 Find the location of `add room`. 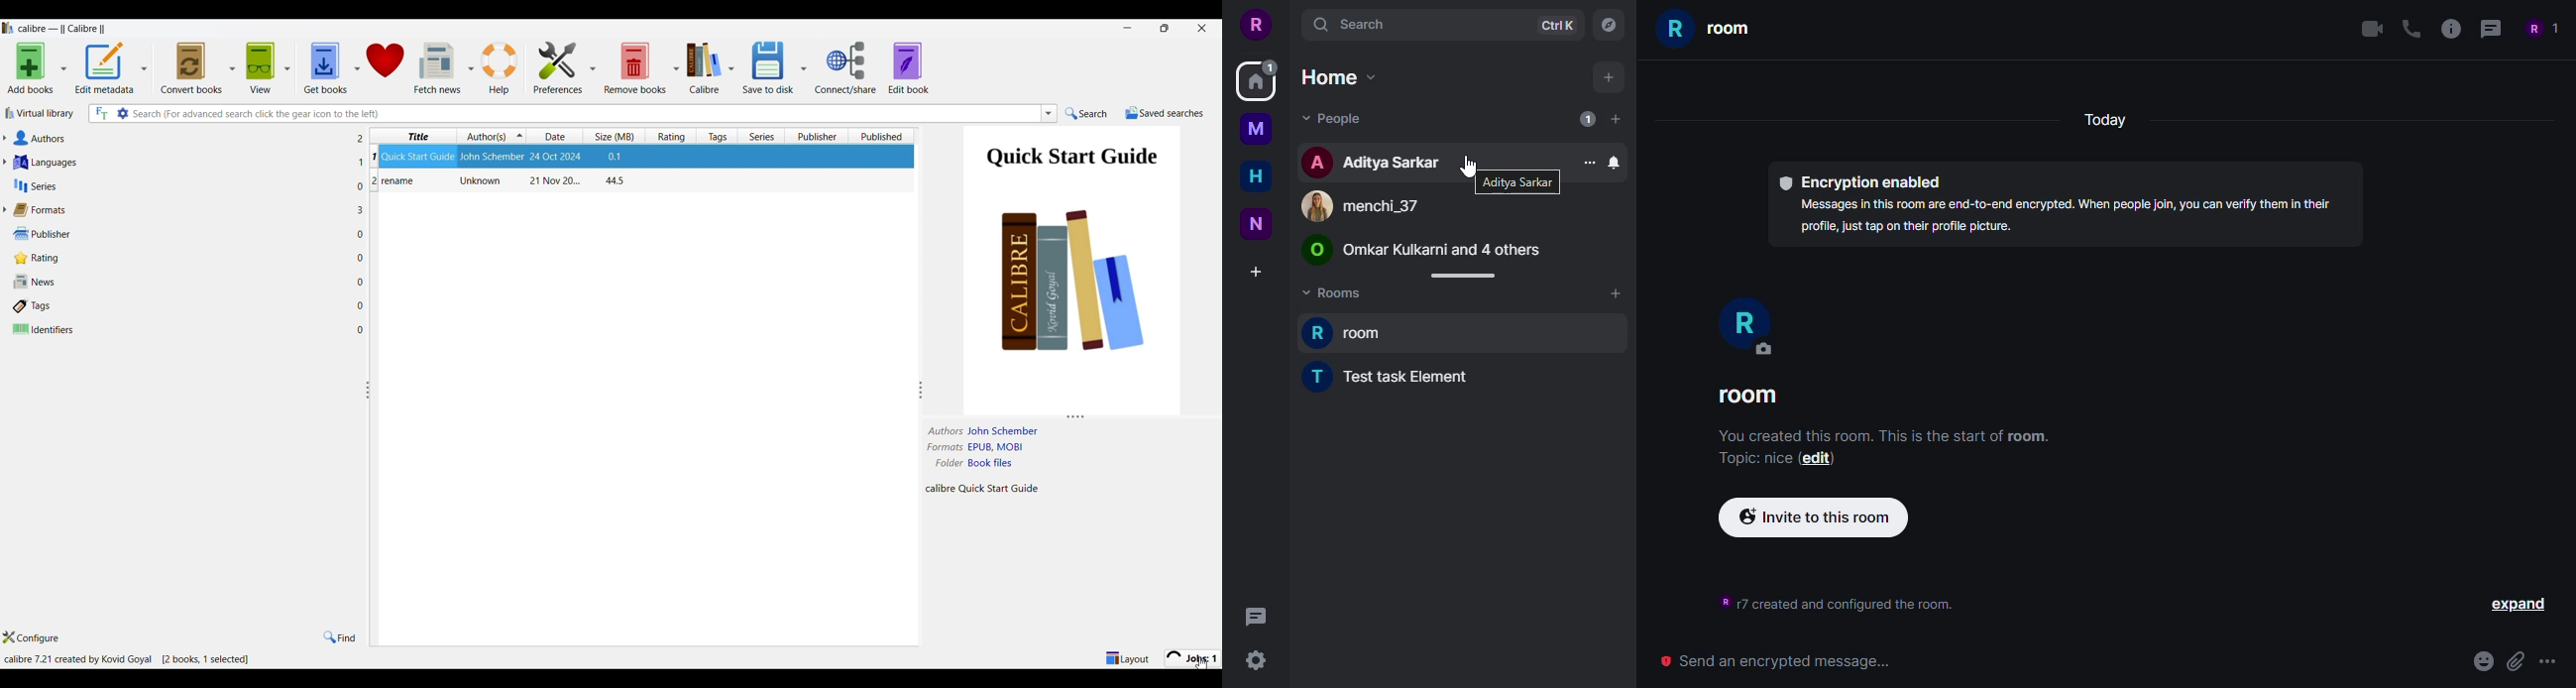

add room is located at coordinates (1615, 293).